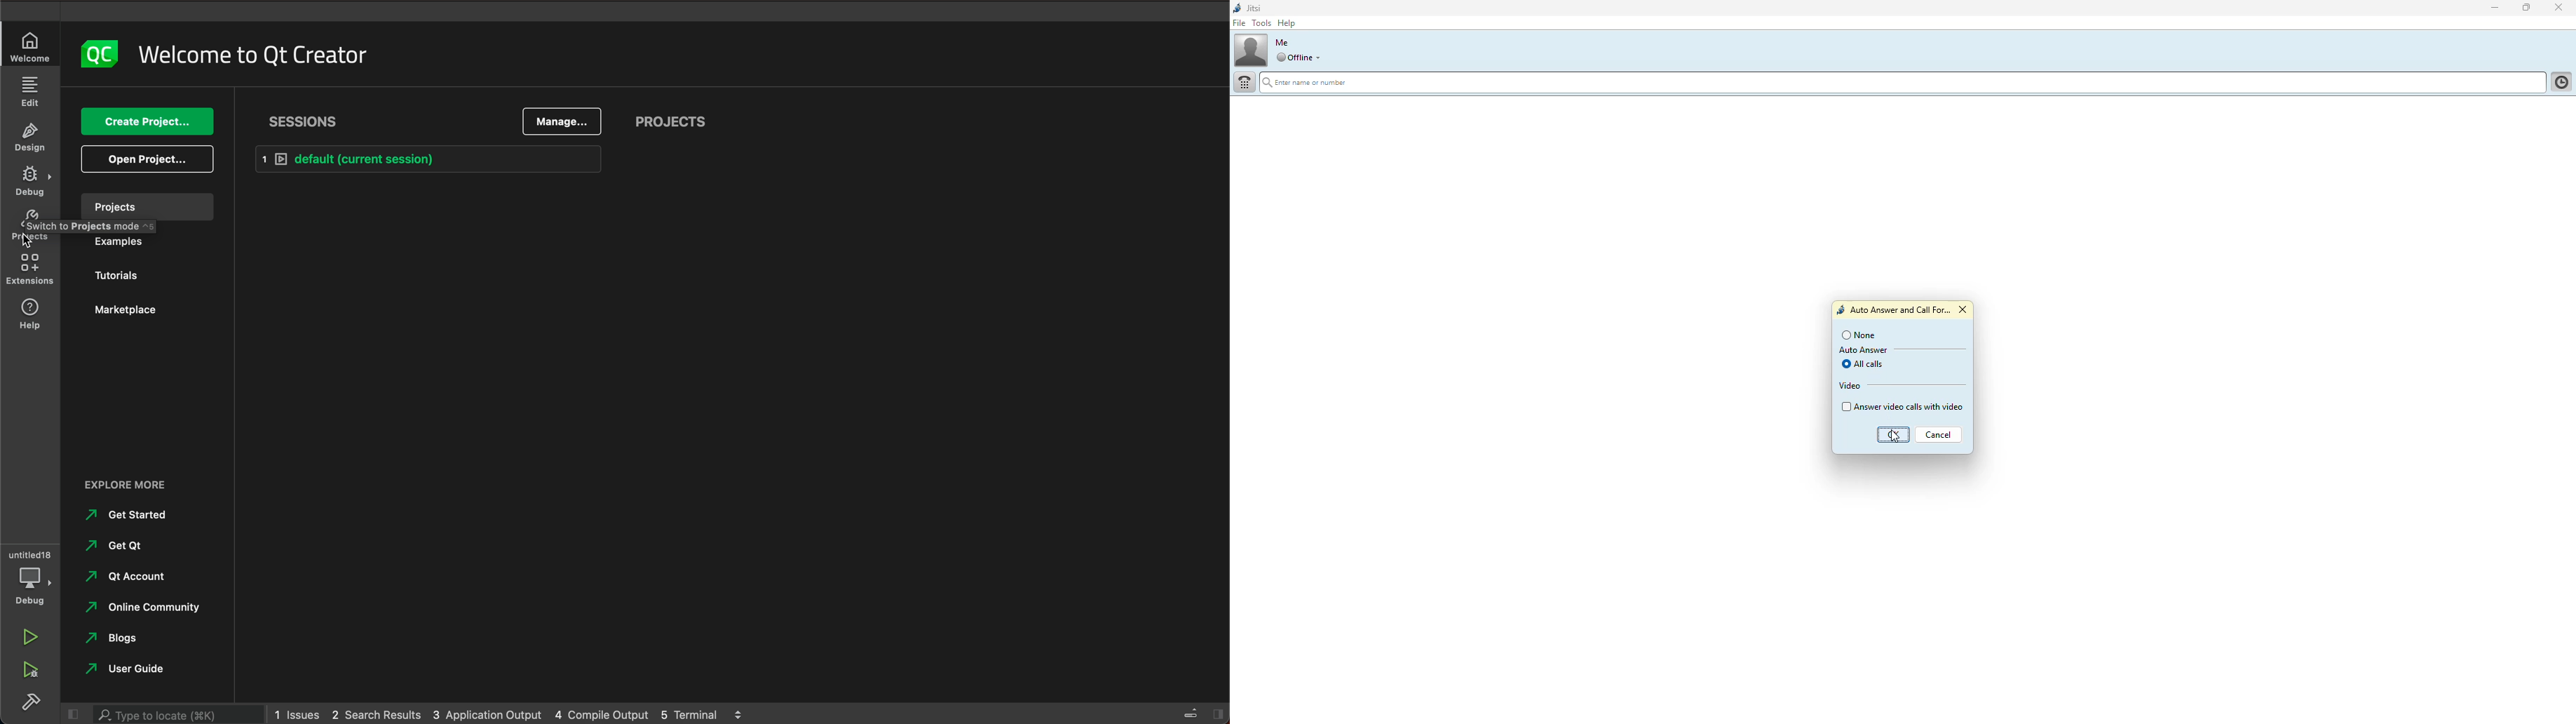  What do you see at coordinates (147, 160) in the screenshot?
I see `open` at bounding box center [147, 160].